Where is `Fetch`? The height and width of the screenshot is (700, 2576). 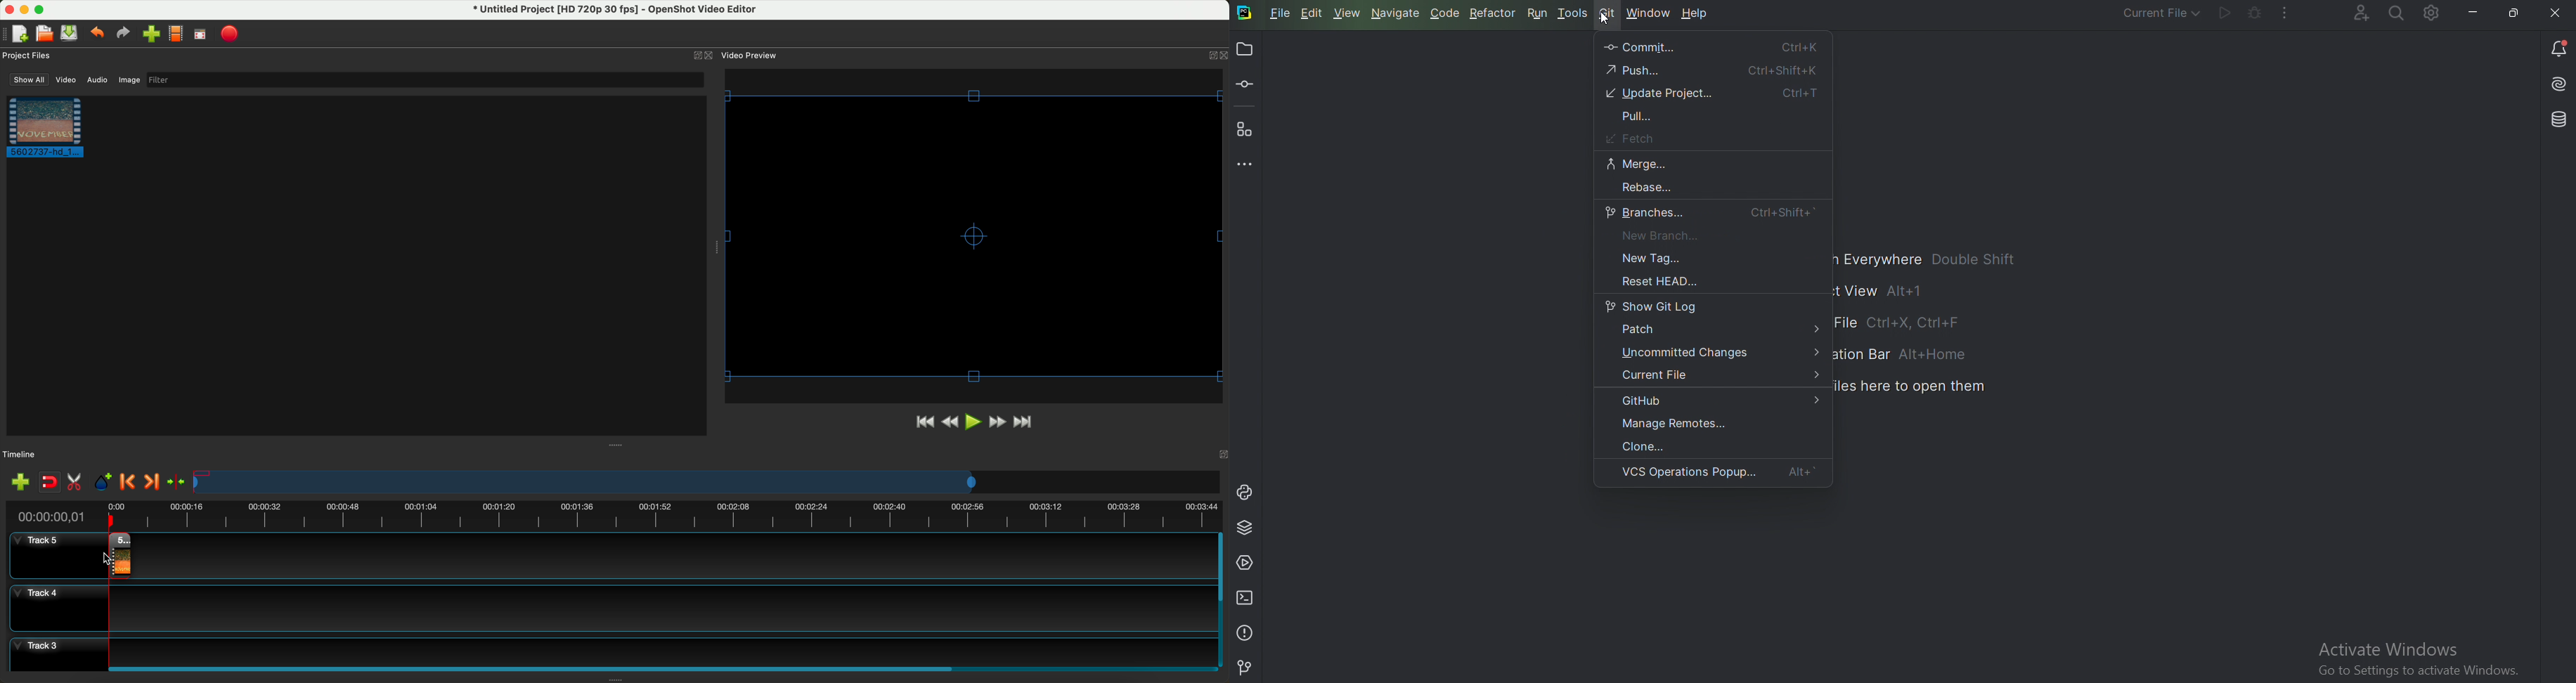
Fetch is located at coordinates (1629, 138).